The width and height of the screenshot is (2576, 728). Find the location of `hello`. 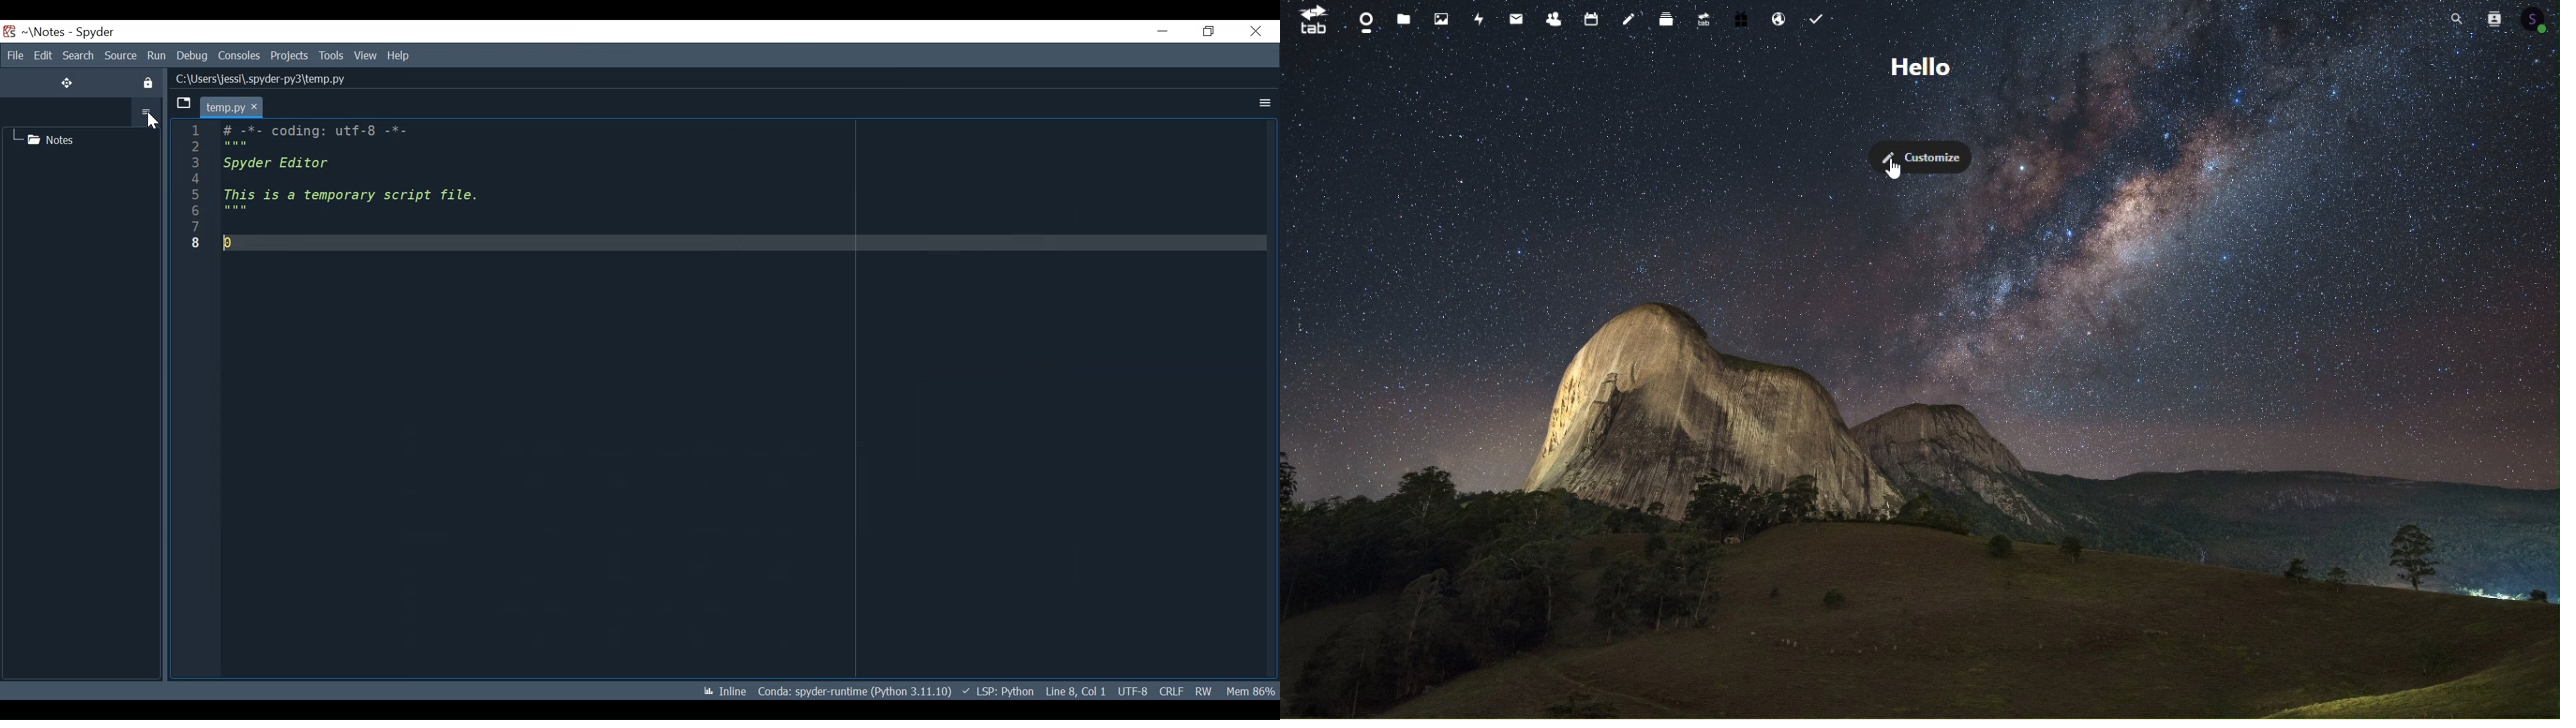

hello is located at coordinates (1915, 68).